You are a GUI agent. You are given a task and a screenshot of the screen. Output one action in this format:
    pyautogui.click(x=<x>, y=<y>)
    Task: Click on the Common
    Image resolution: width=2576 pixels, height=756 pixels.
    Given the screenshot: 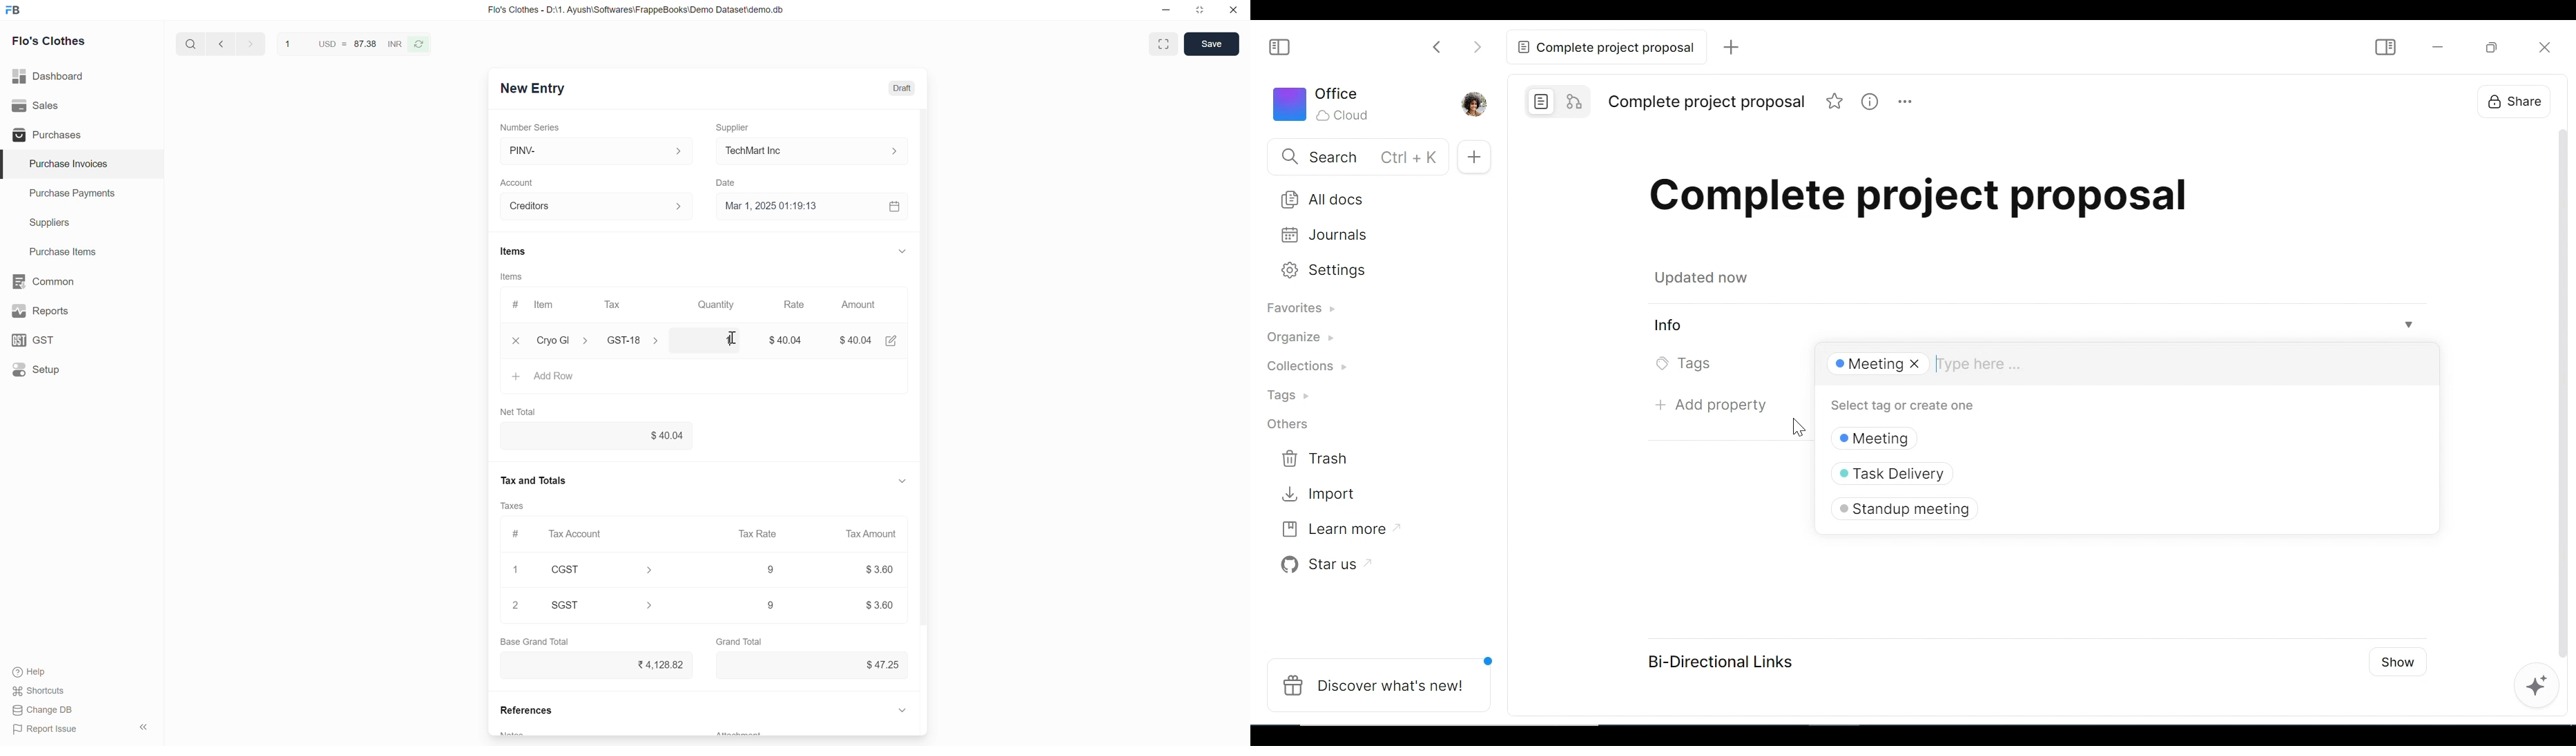 What is the action you would take?
    pyautogui.click(x=44, y=280)
    